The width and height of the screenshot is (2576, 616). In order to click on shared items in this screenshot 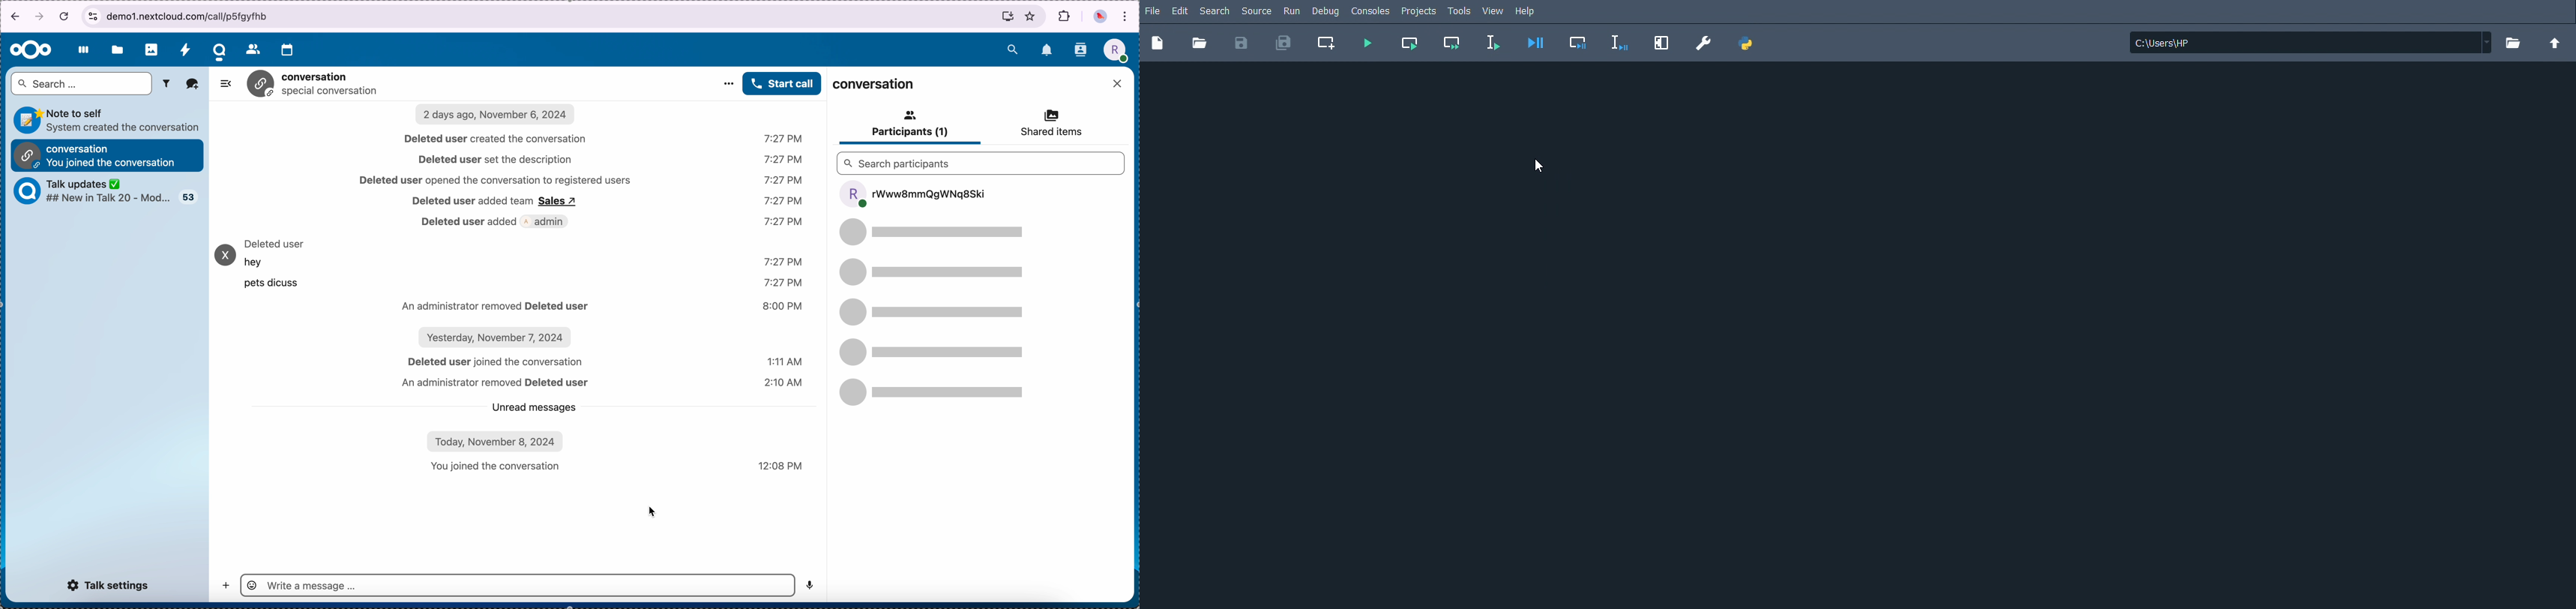, I will do `click(1046, 125)`.